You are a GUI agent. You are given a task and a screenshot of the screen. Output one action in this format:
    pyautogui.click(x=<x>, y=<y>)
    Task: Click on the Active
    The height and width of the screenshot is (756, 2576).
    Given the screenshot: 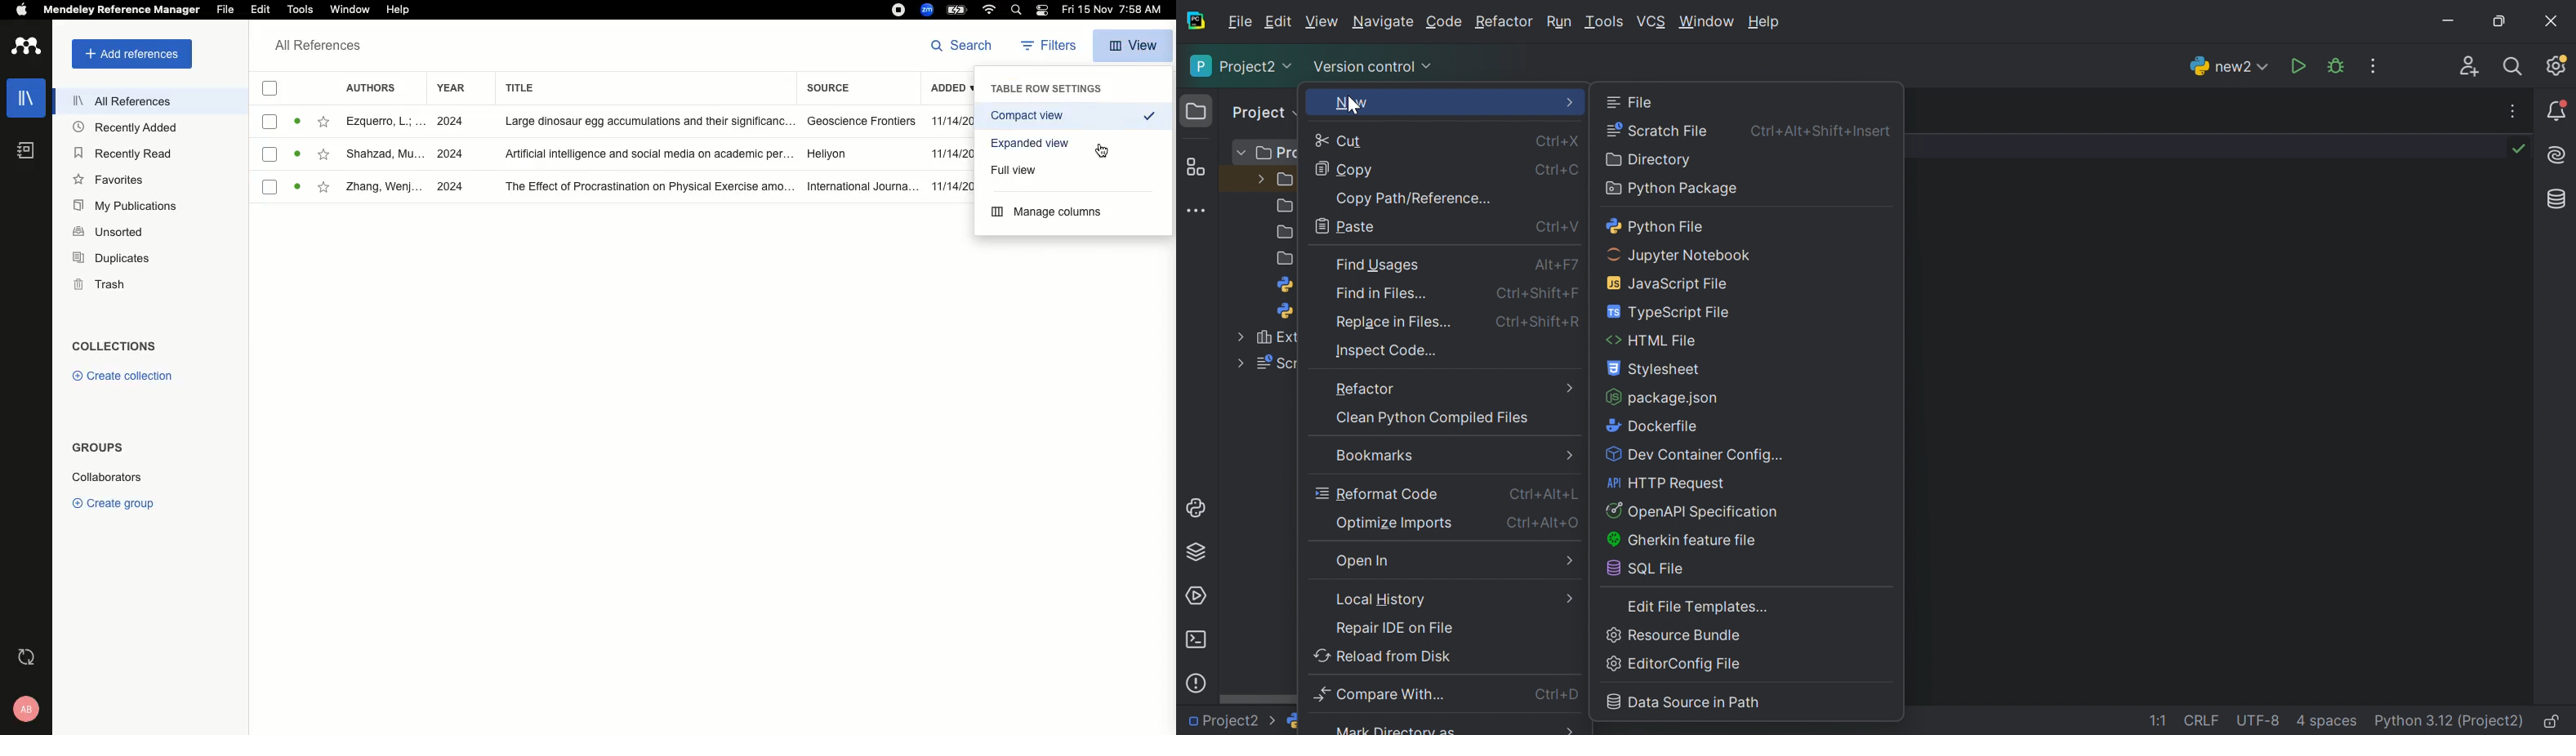 What is the action you would take?
    pyautogui.click(x=297, y=122)
    